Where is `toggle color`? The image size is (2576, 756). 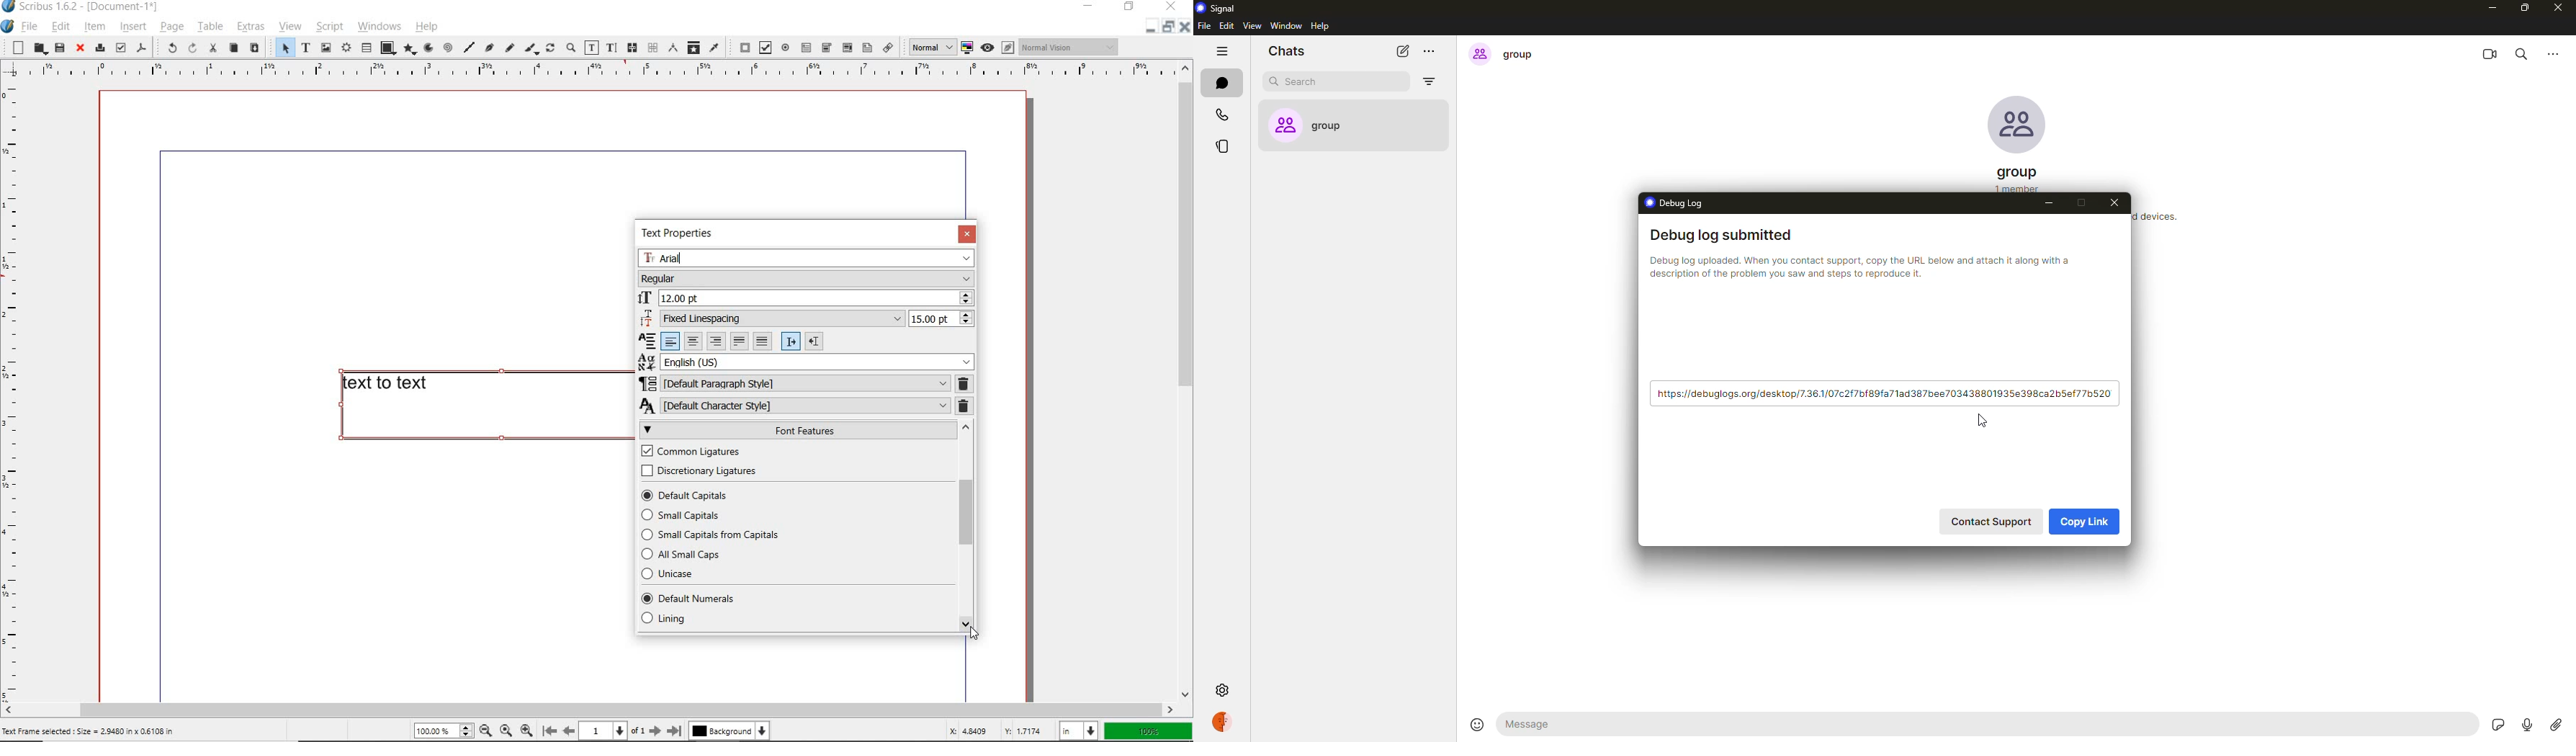 toggle color is located at coordinates (968, 48).